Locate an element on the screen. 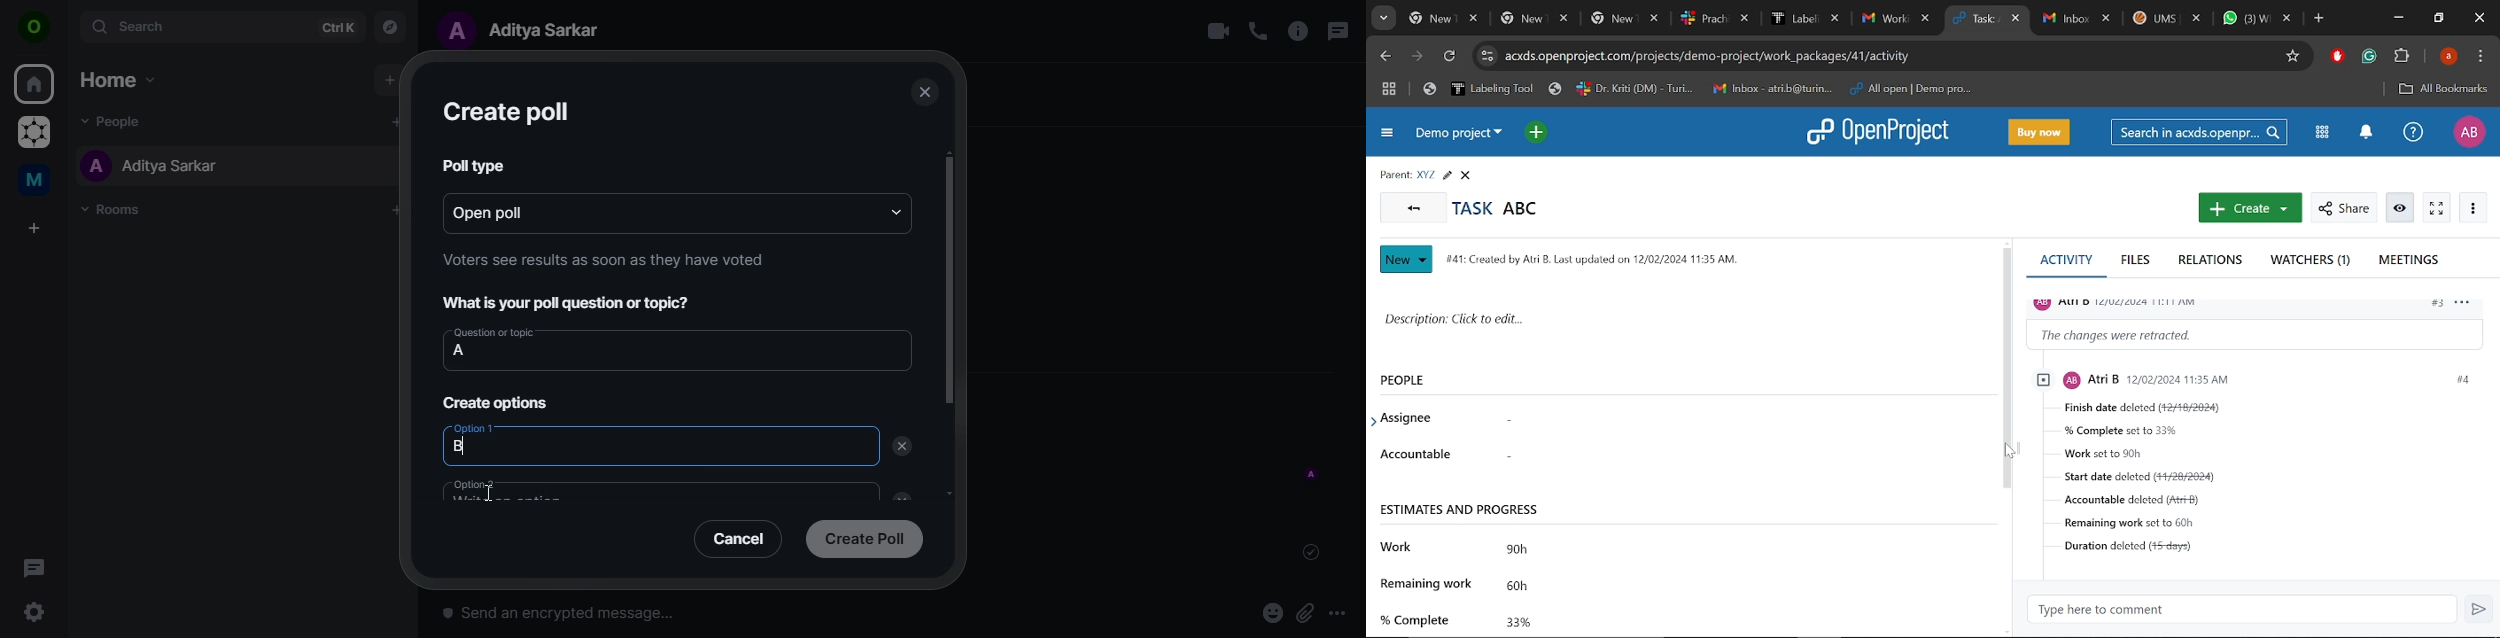  People is located at coordinates (1411, 379).